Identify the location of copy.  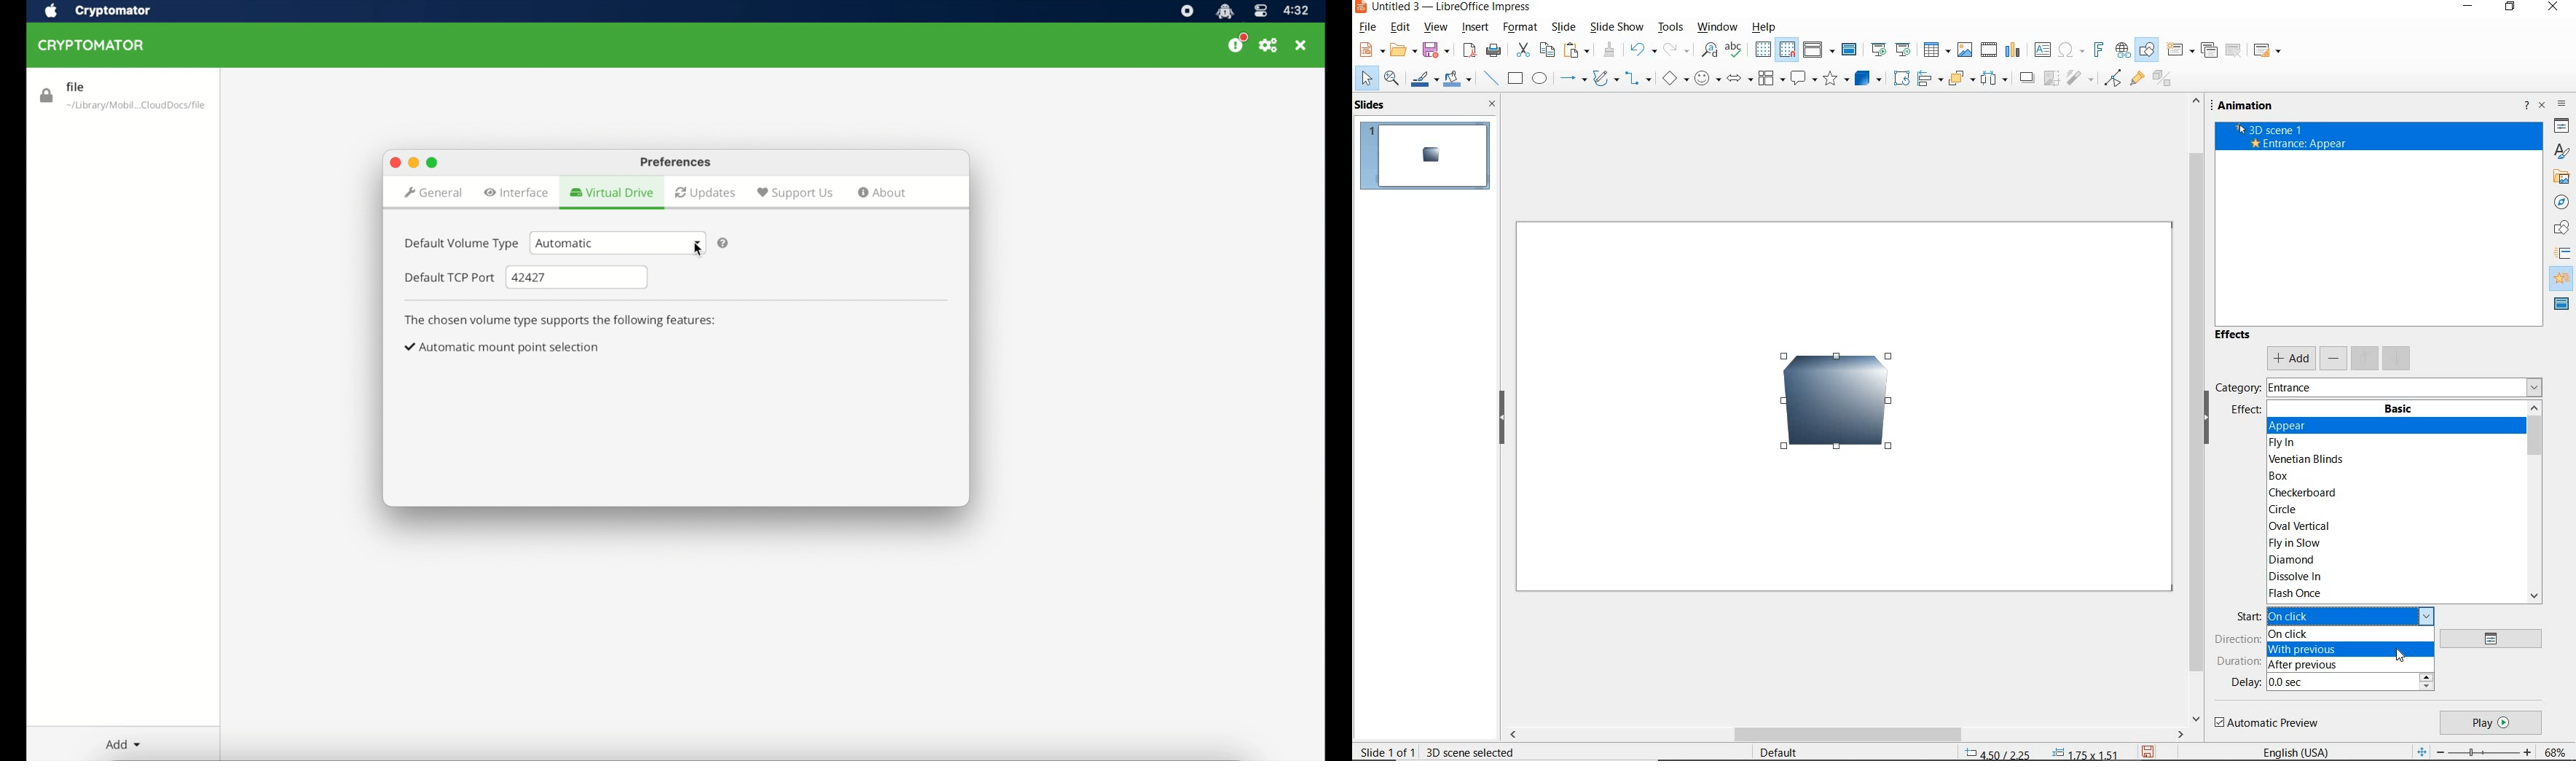
(1549, 49).